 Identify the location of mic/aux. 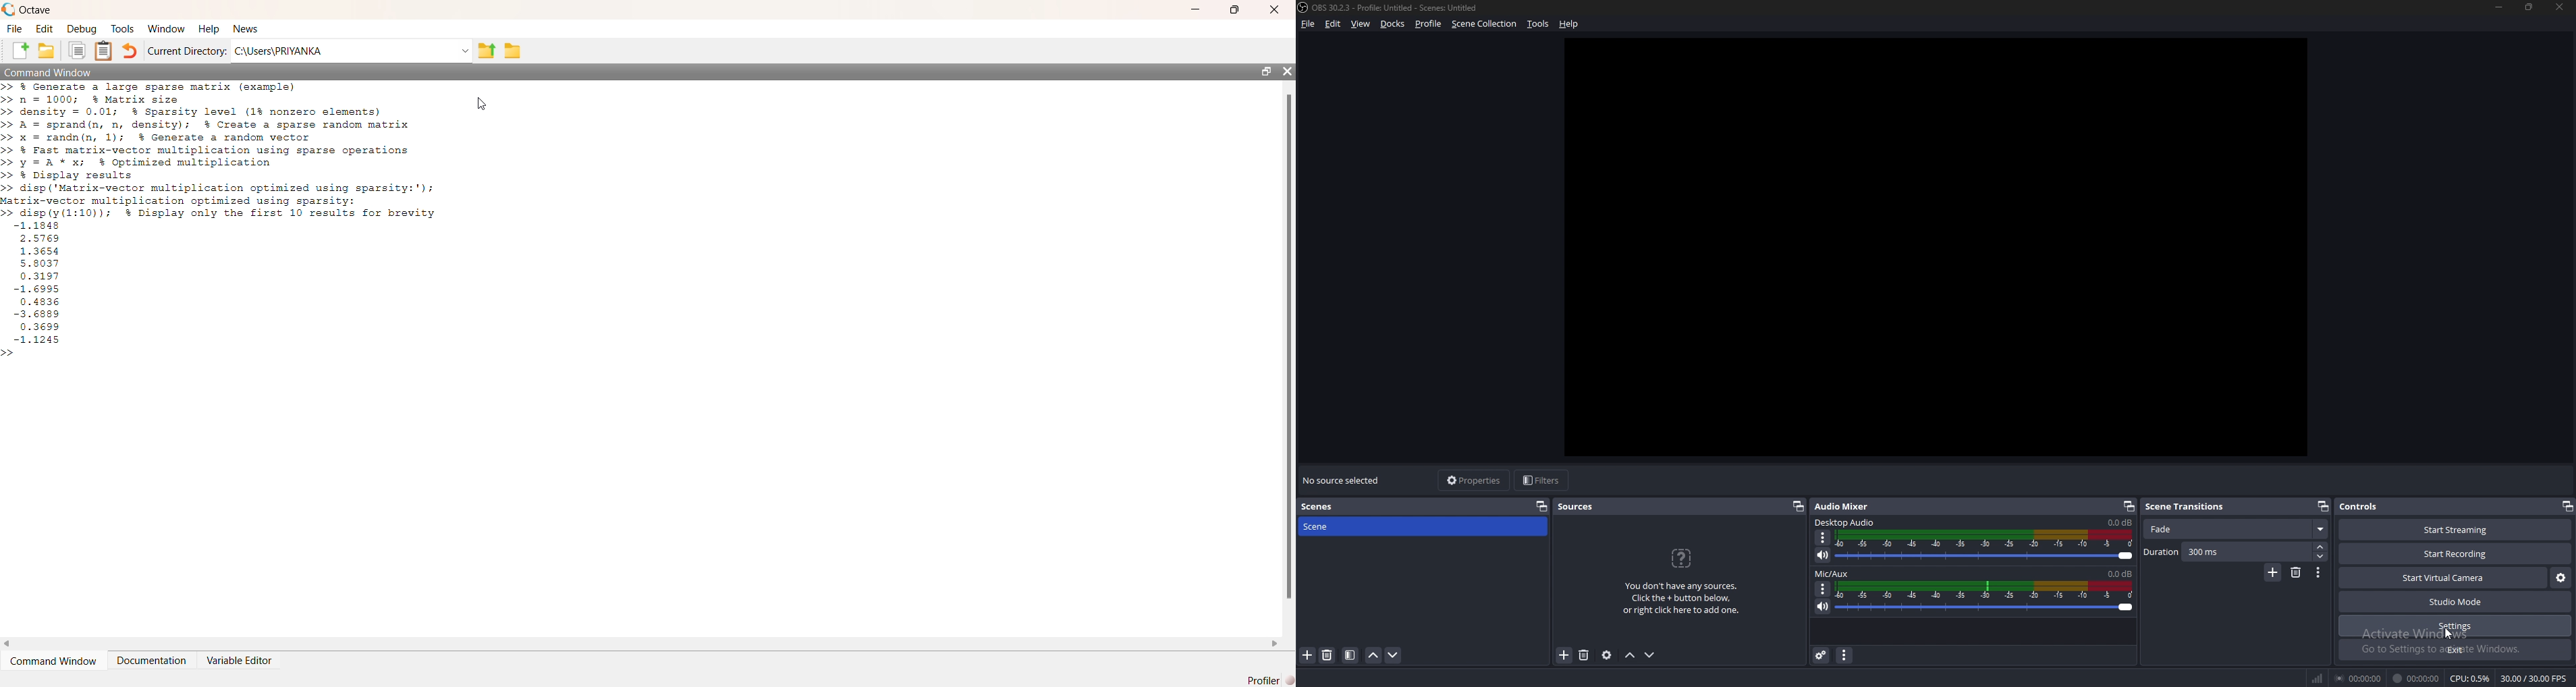
(1833, 574).